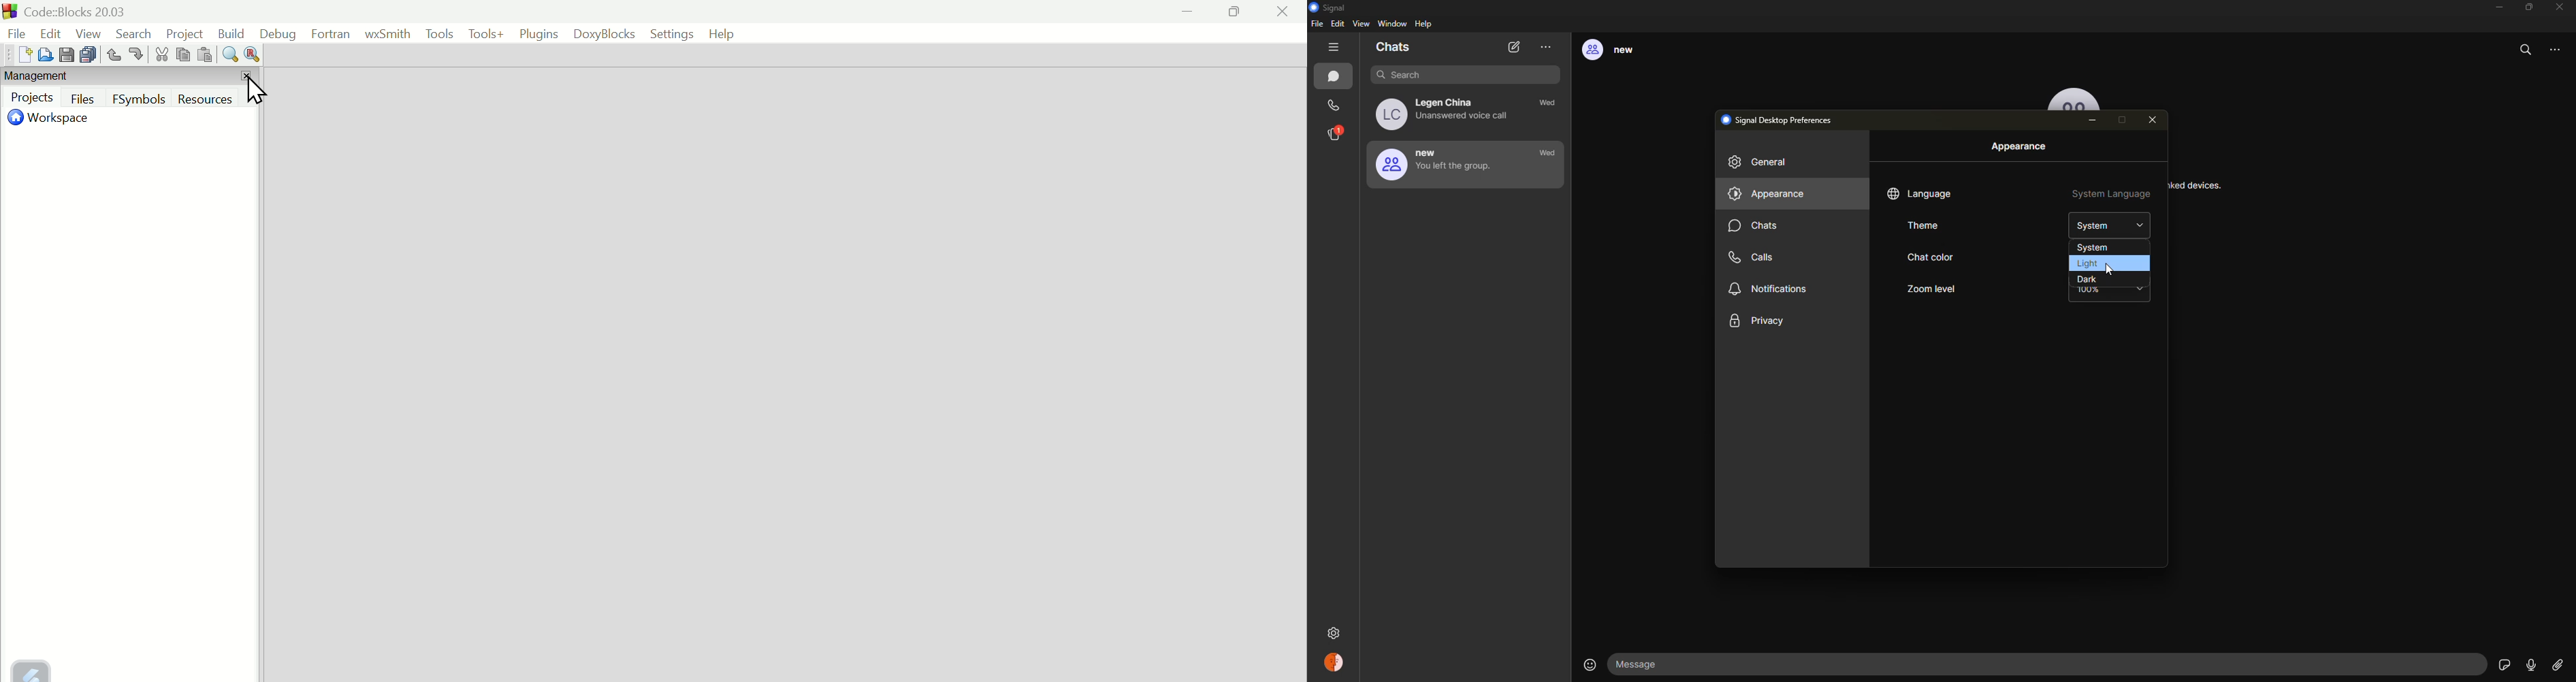  Describe the element at coordinates (50, 33) in the screenshot. I see `edit` at that location.